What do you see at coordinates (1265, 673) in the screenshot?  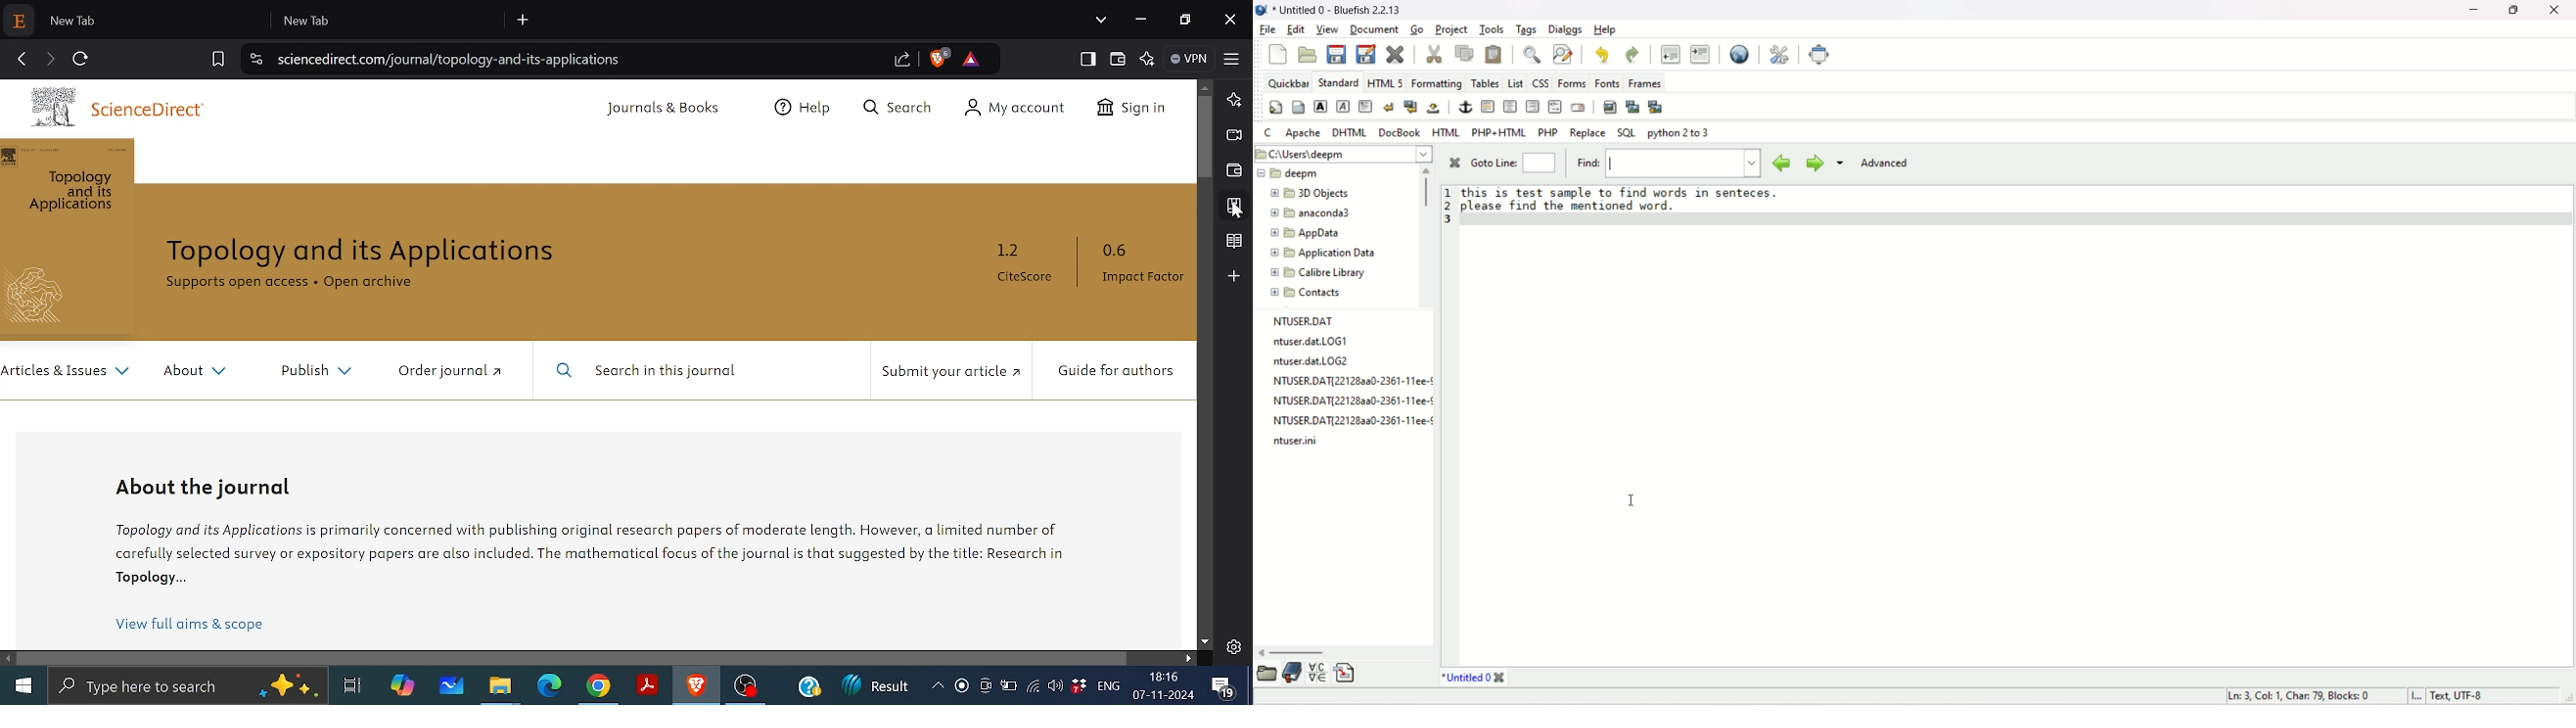 I see `open folder` at bounding box center [1265, 673].